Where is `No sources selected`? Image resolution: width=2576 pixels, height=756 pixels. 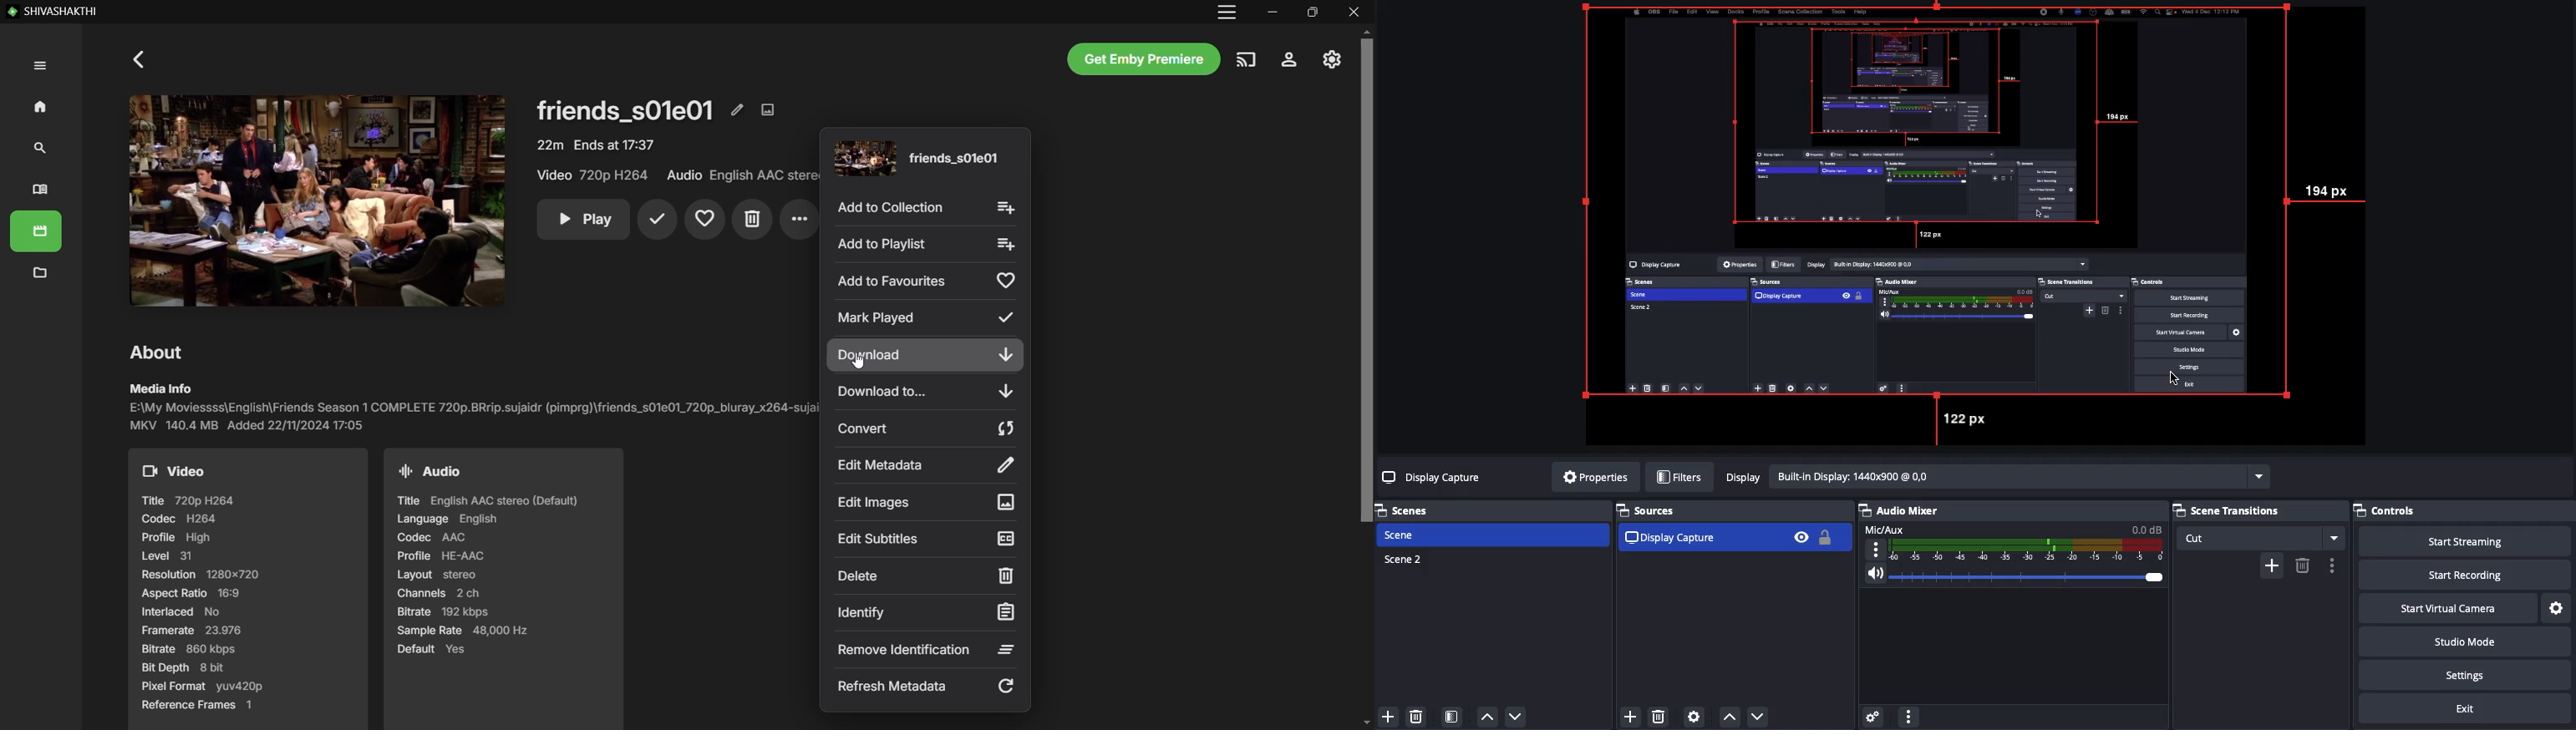
No sources selected is located at coordinates (1433, 477).